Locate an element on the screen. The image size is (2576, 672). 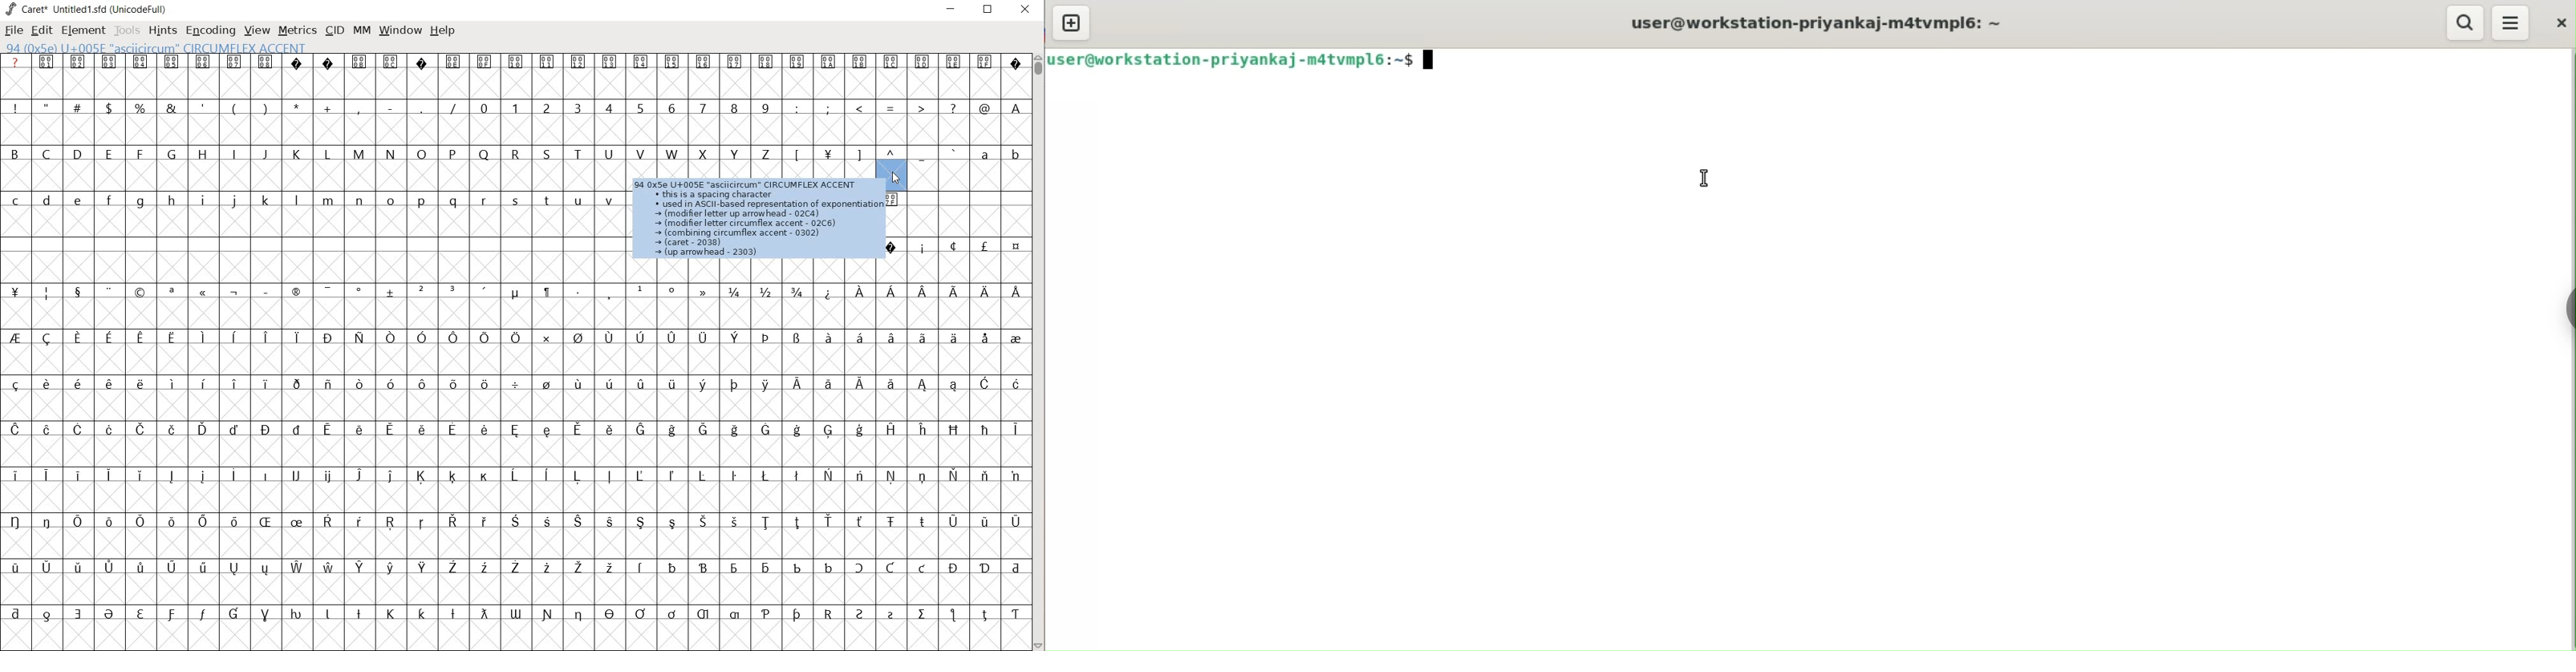
caret* untitled1.sfd (unicodefull) is located at coordinates (88, 8).